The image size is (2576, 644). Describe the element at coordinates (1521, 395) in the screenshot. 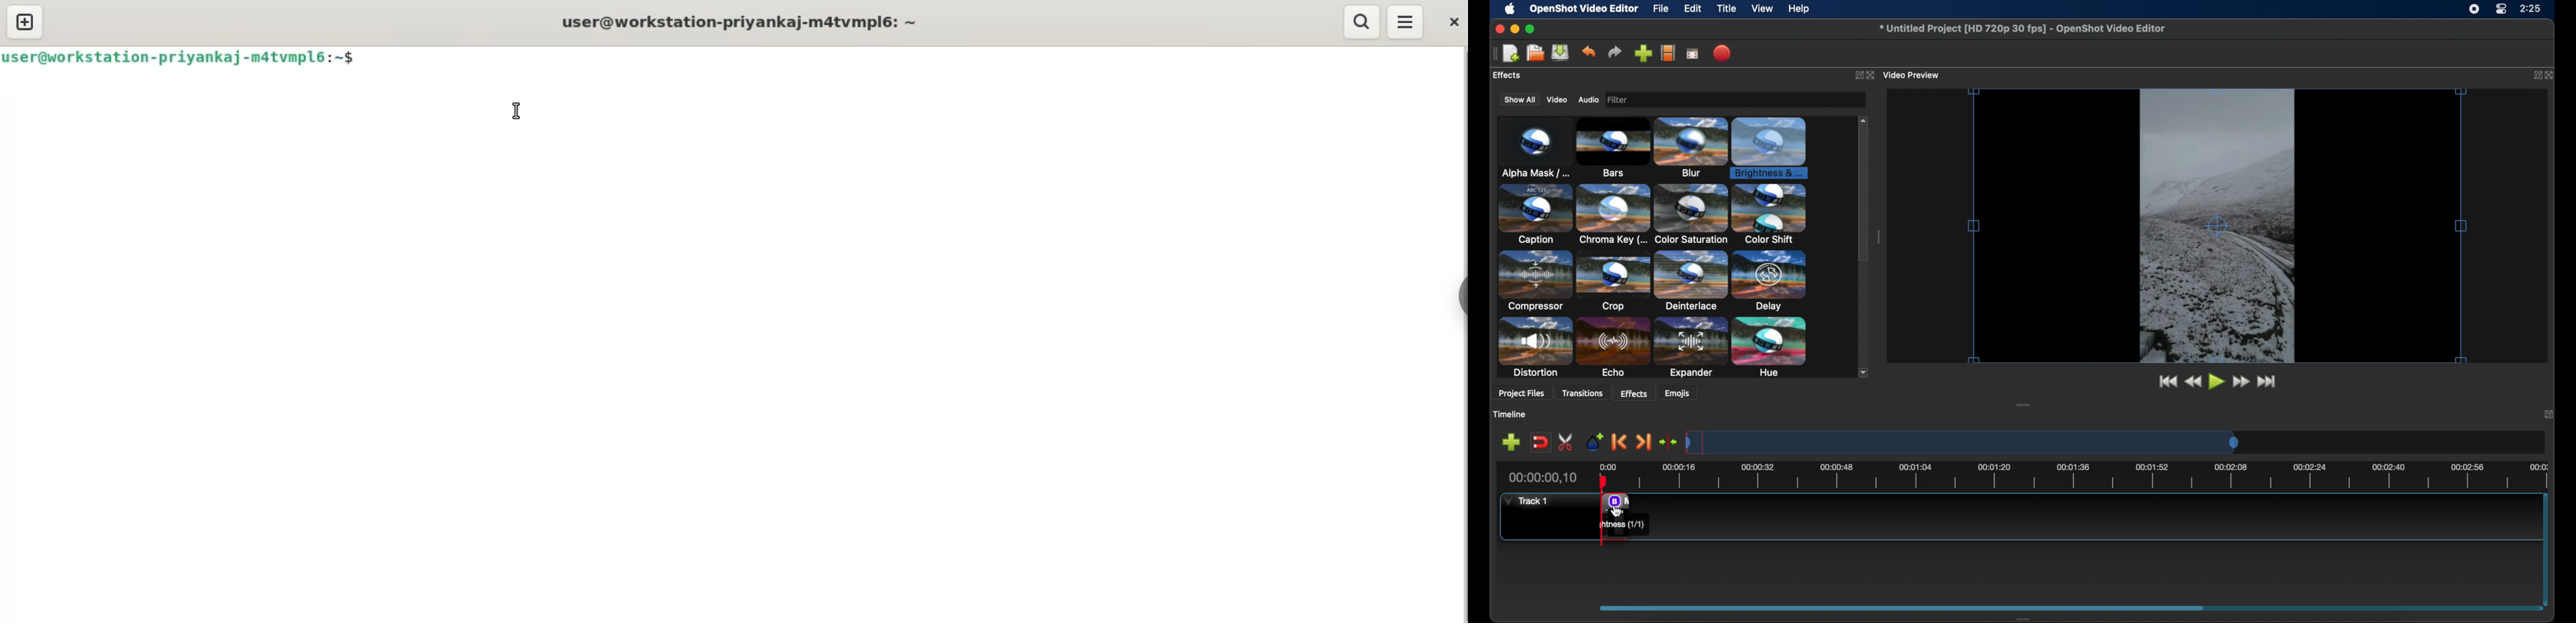

I see `project files` at that location.